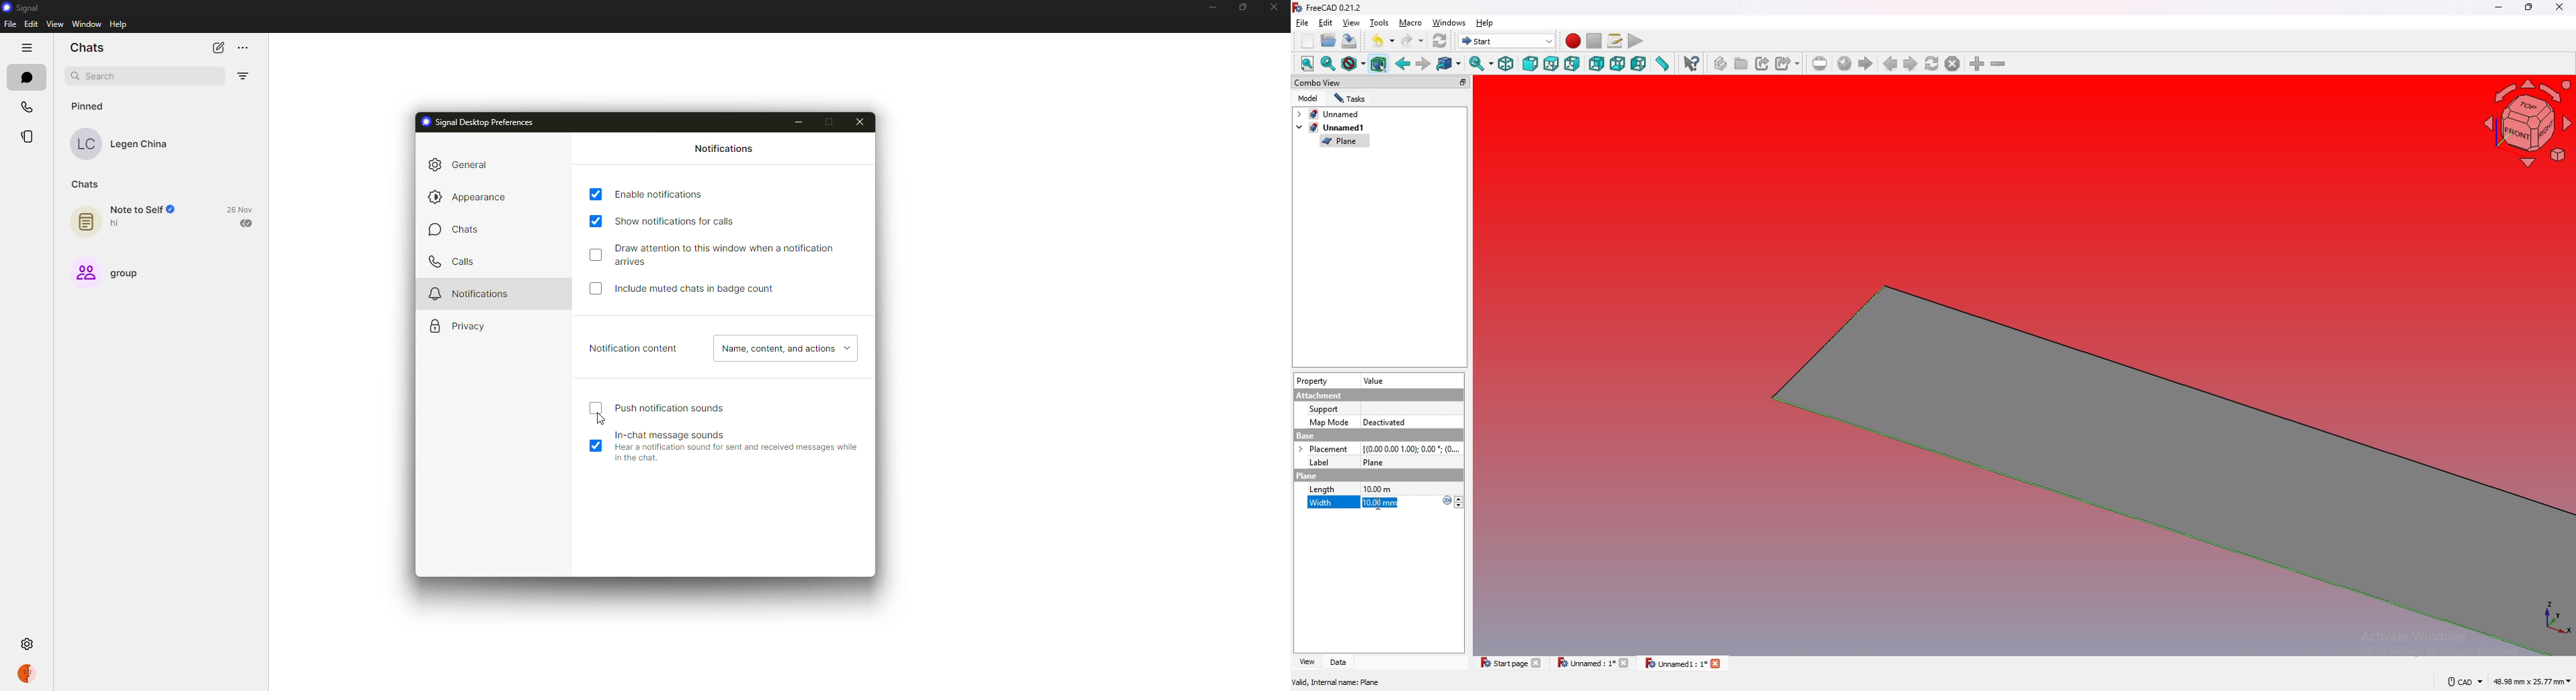 This screenshot has width=2576, height=700. I want to click on cursor, so click(600, 419).